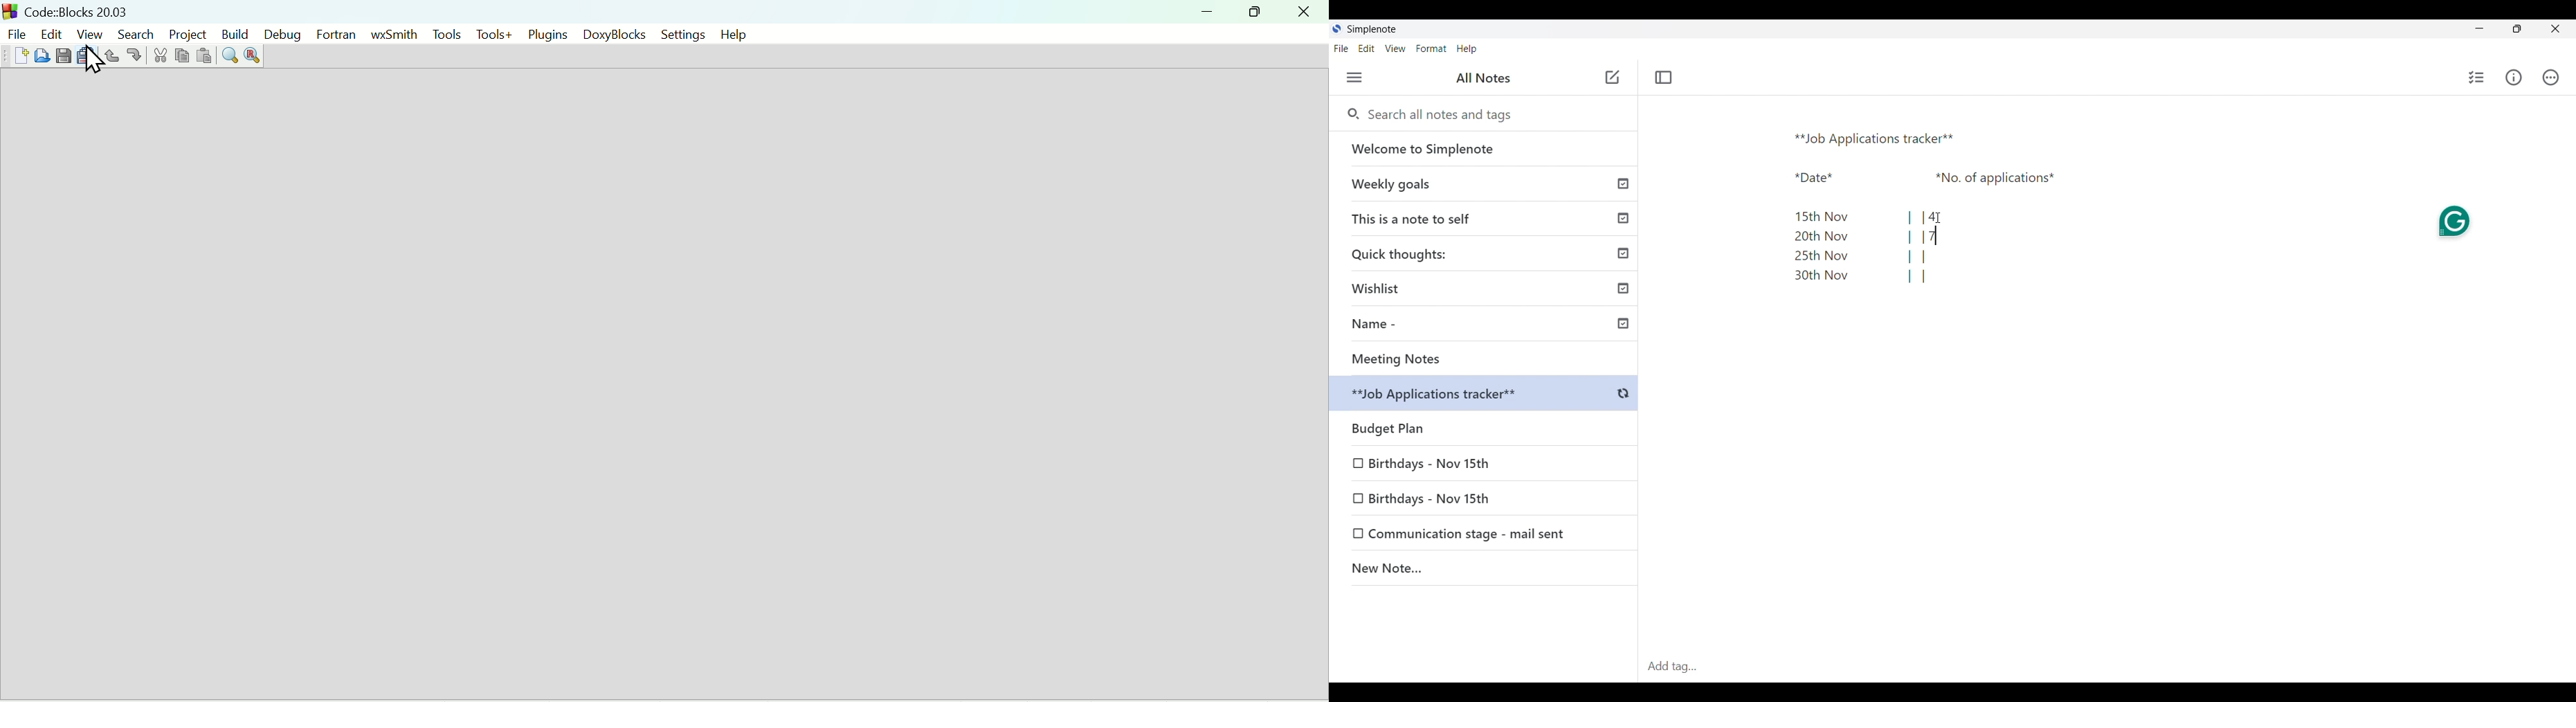  I want to click on All notes, so click(1483, 77).